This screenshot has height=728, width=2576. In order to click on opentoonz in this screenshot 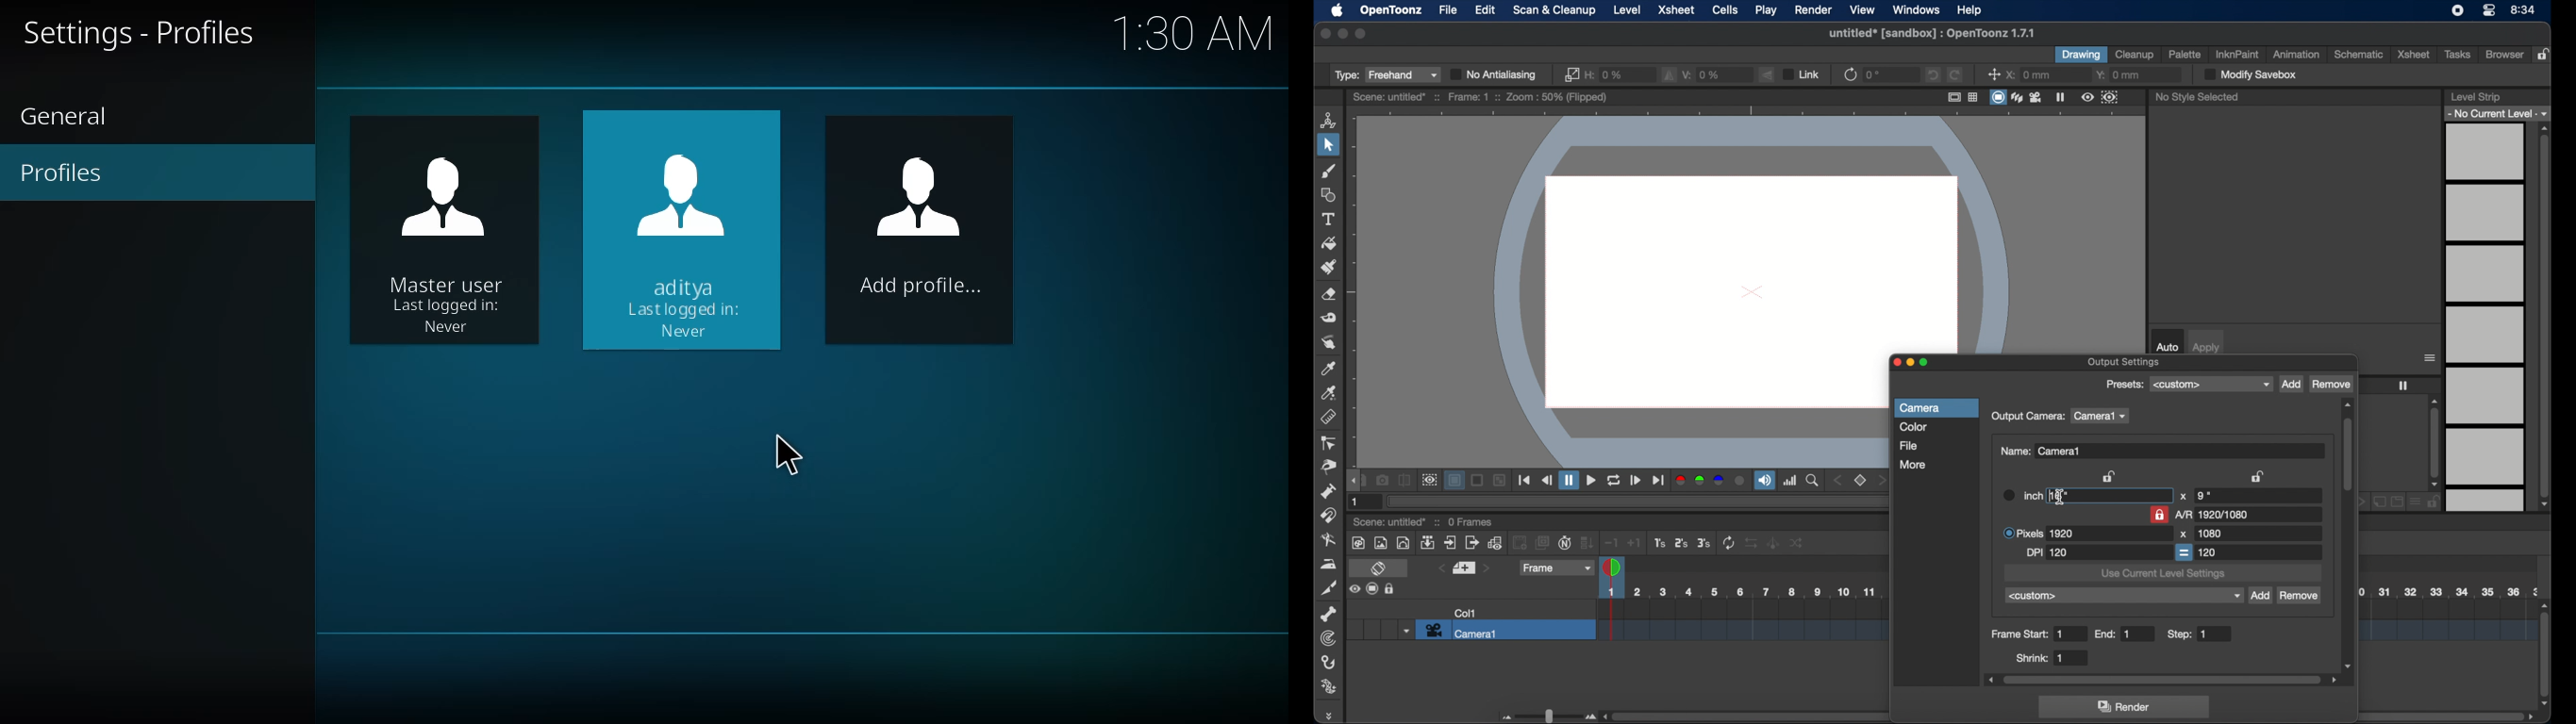, I will do `click(1392, 11)`.